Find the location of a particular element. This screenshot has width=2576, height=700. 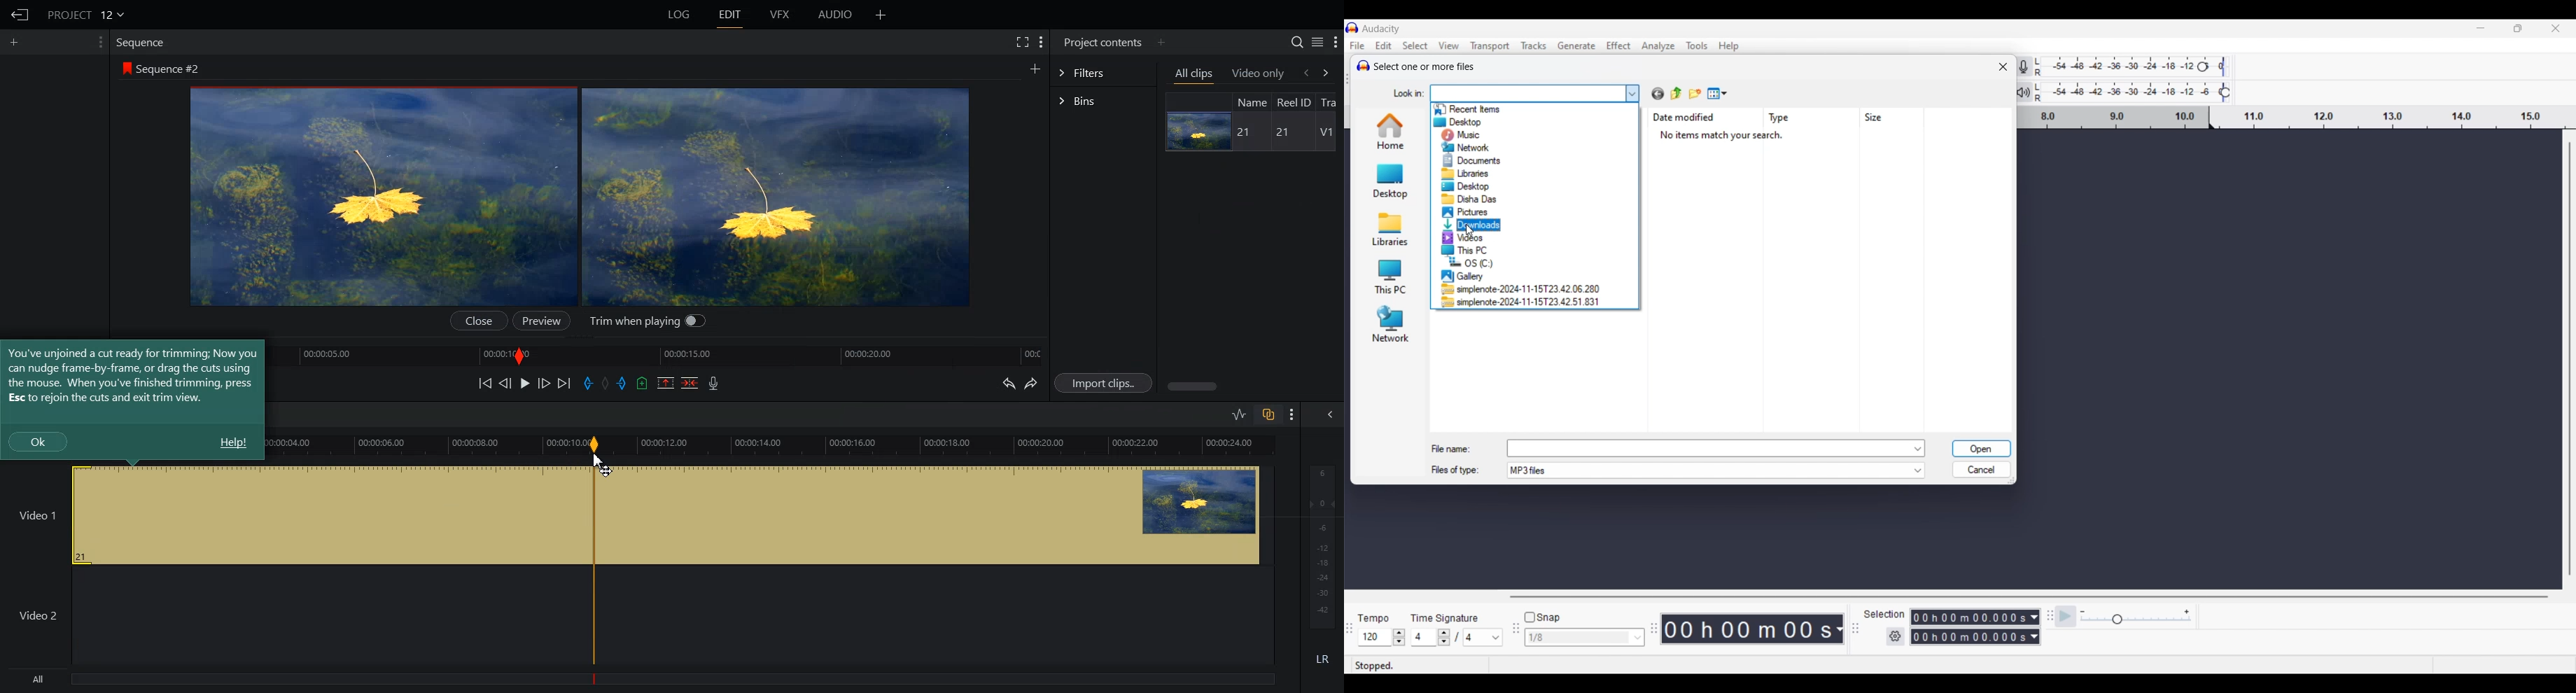

Slider to change playback speed is located at coordinates (2135, 620).